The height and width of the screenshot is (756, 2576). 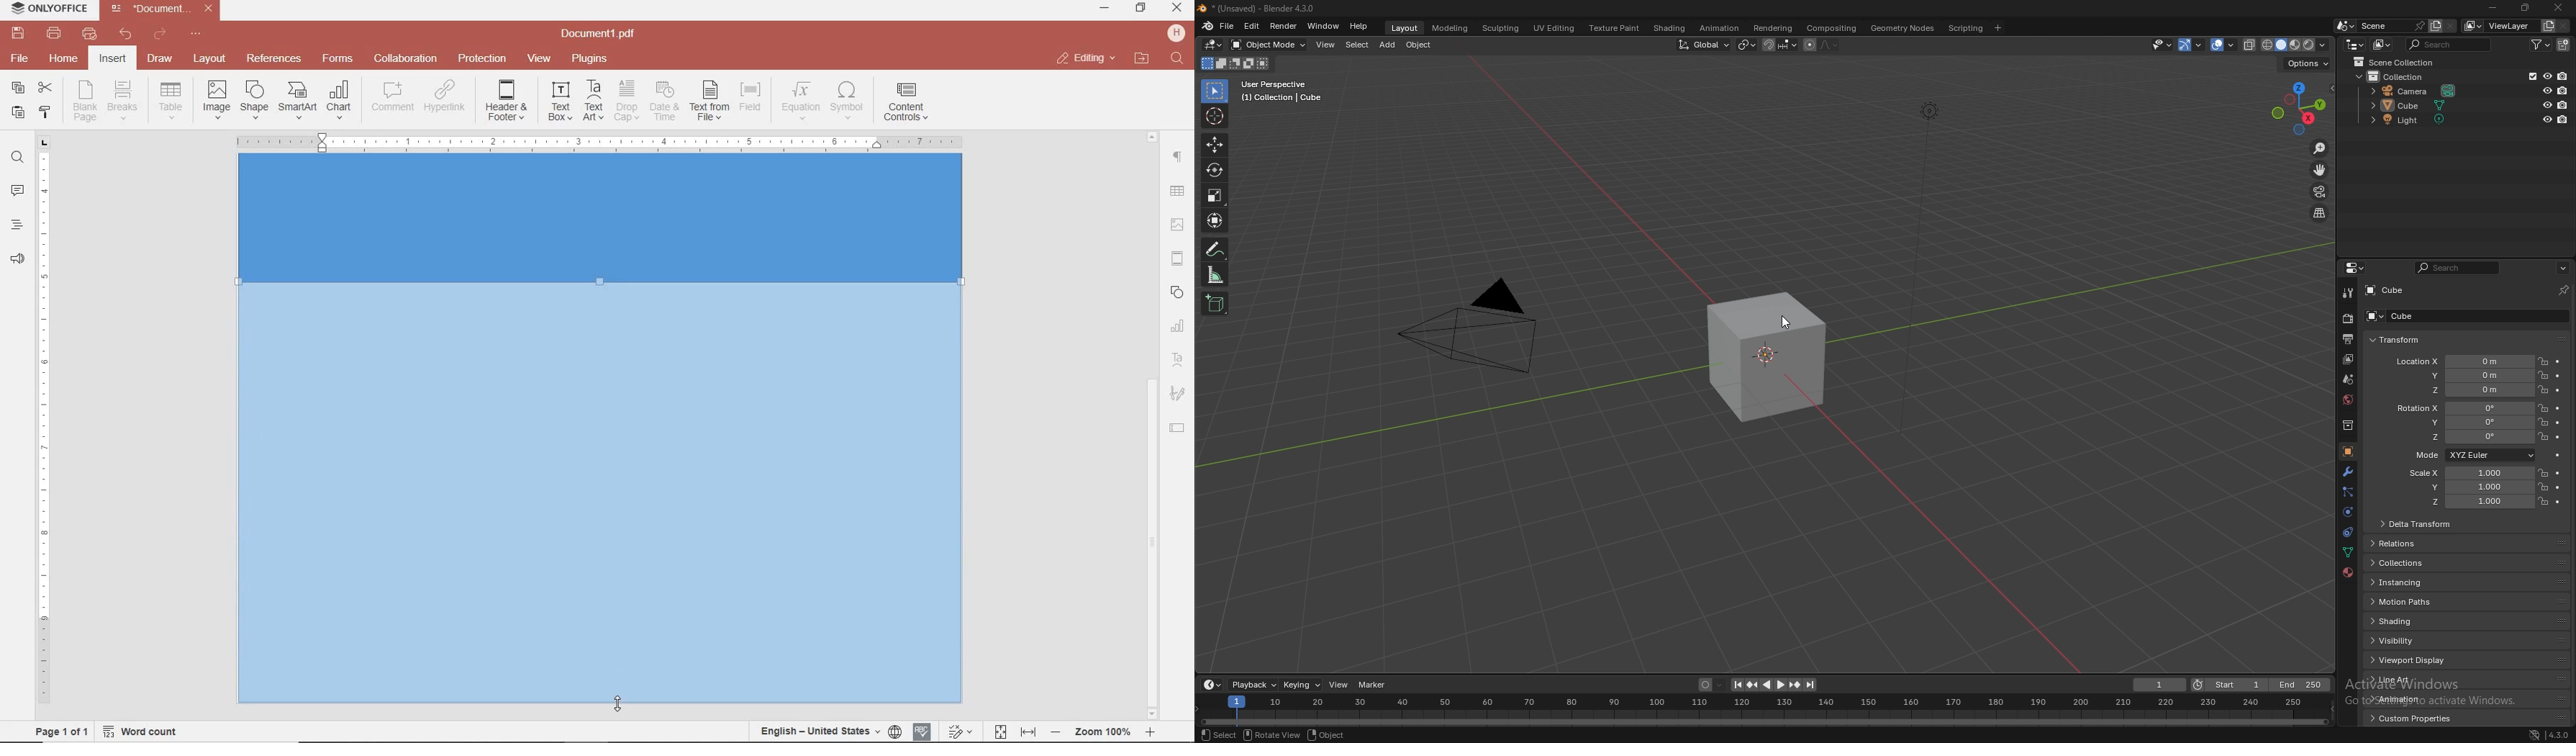 I want to click on measure, so click(x=1216, y=274).